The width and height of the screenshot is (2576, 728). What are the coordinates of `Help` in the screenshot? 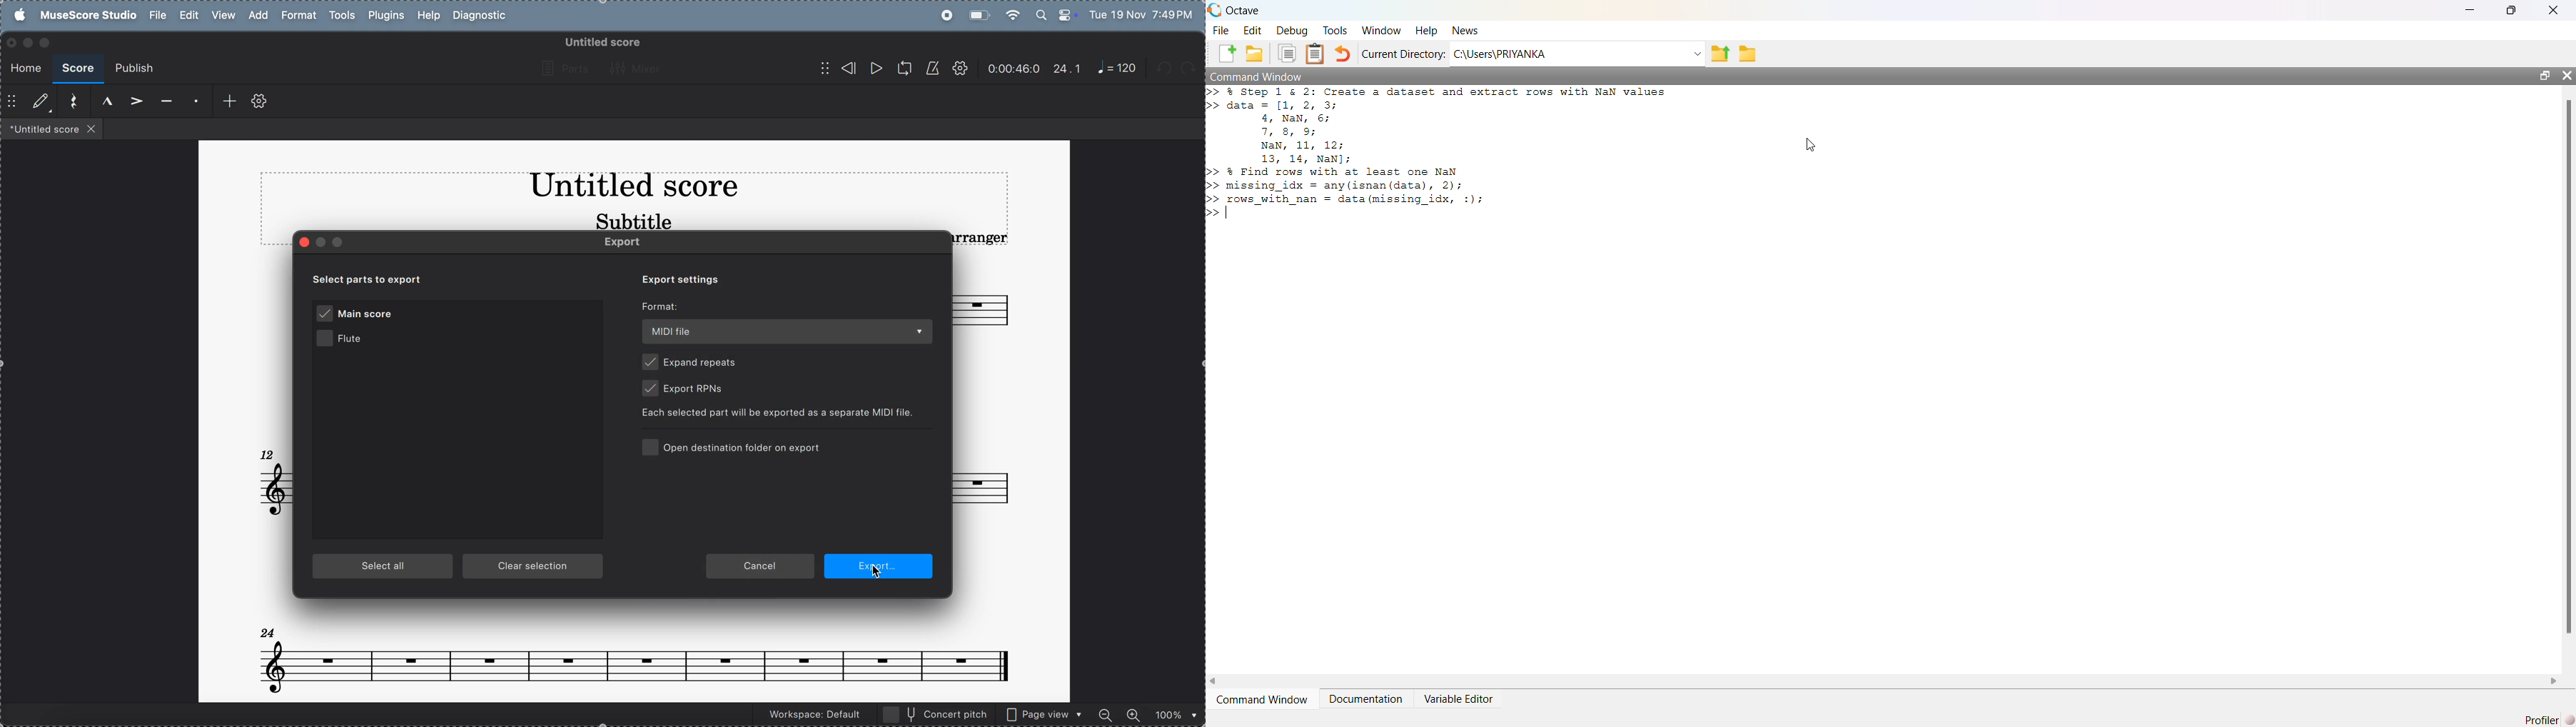 It's located at (1426, 31).